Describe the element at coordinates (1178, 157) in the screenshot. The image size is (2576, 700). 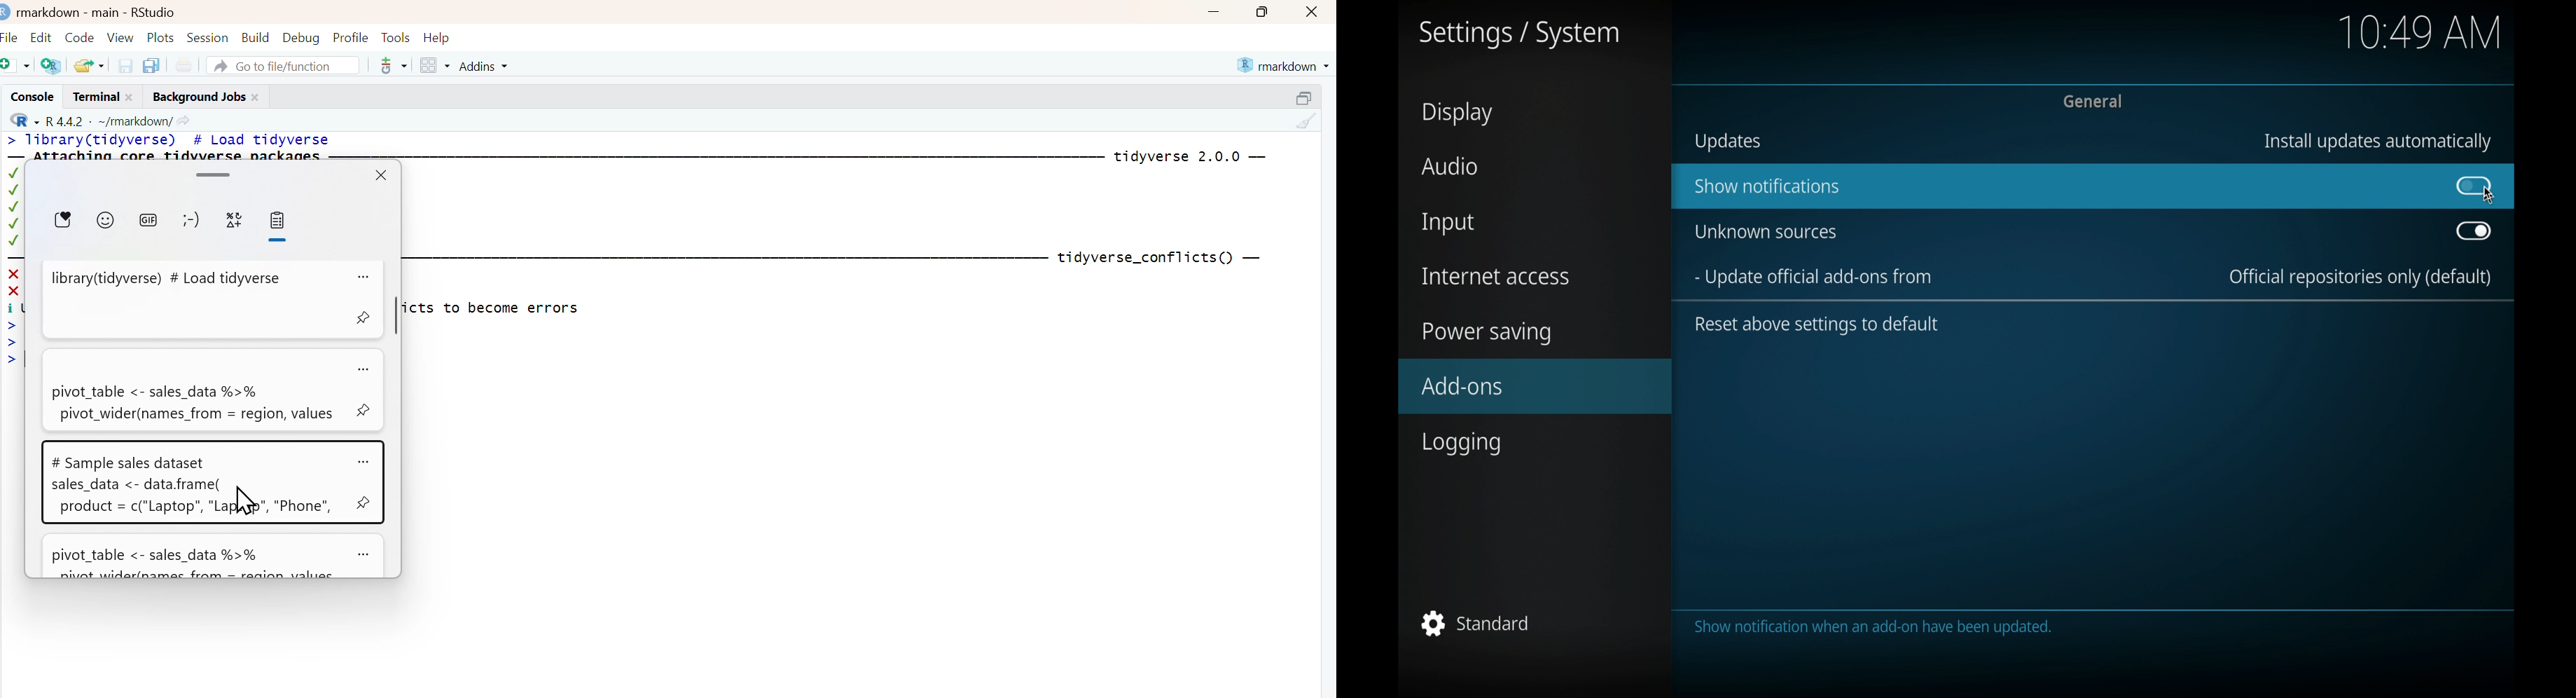
I see `tidyverse 2.0.0` at that location.